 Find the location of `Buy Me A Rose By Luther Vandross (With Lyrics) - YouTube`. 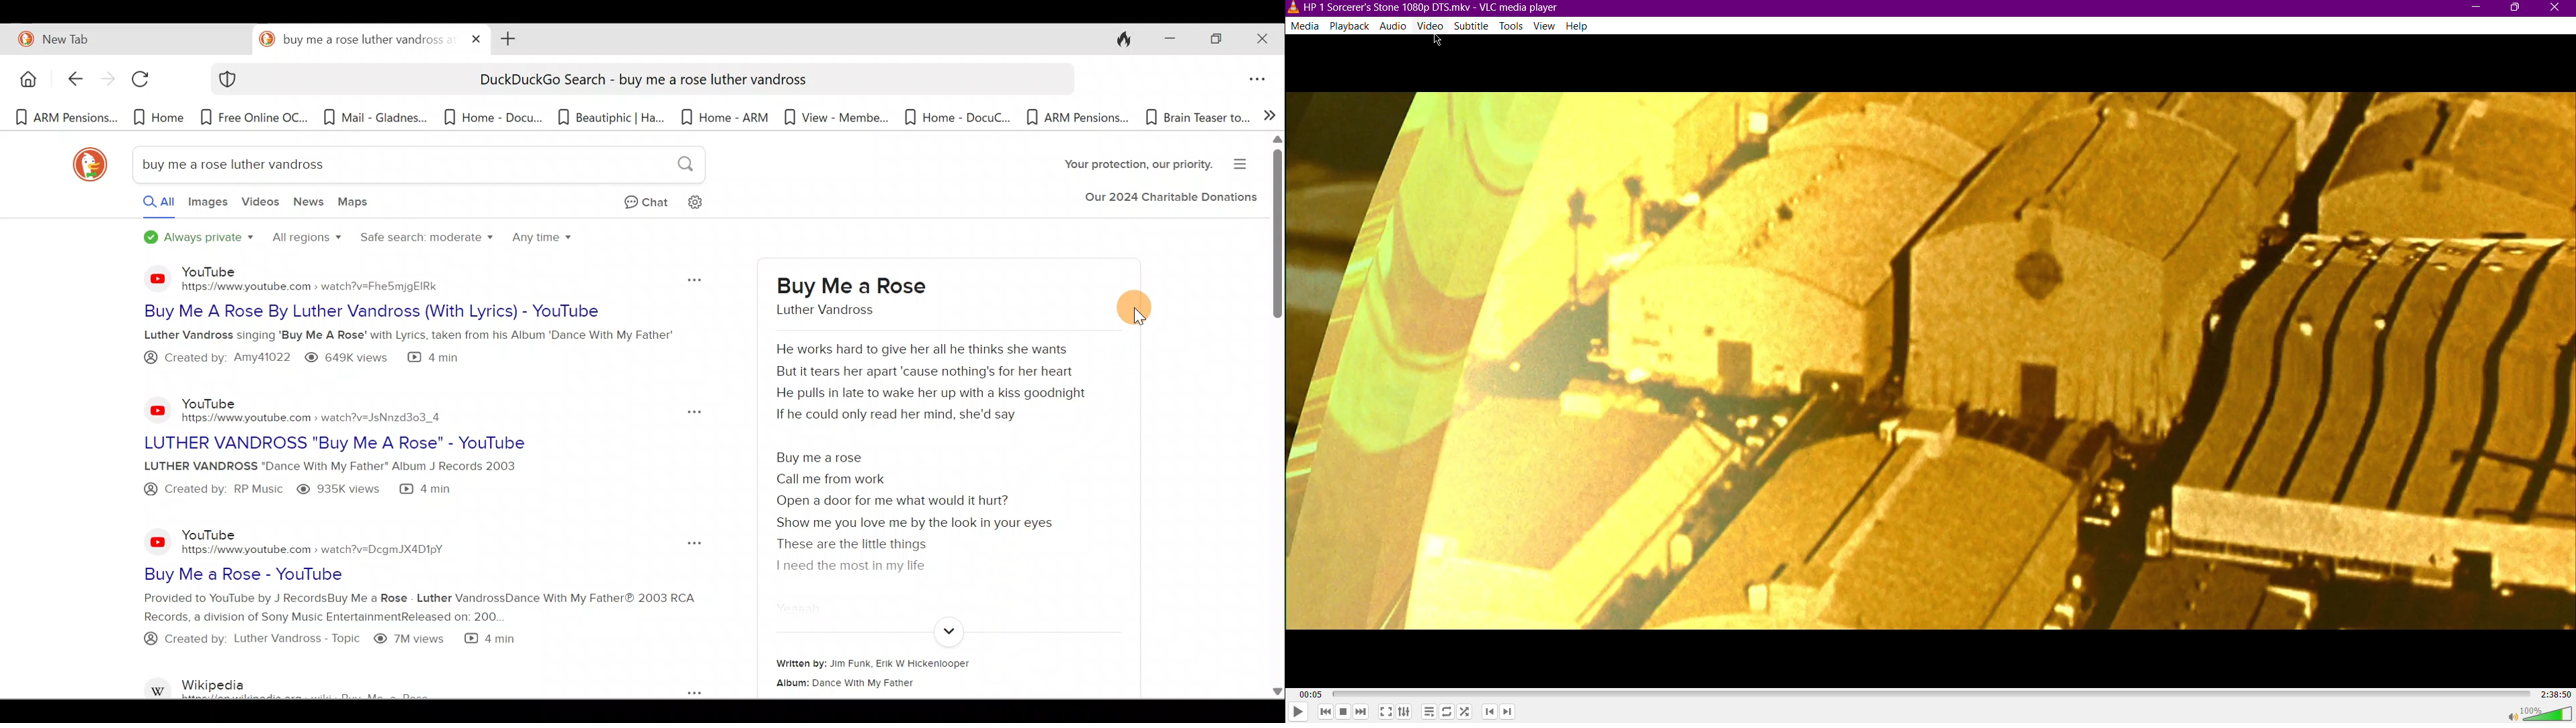

Buy Me A Rose By Luther Vandross (With Lyrics) - YouTube is located at coordinates (392, 311).